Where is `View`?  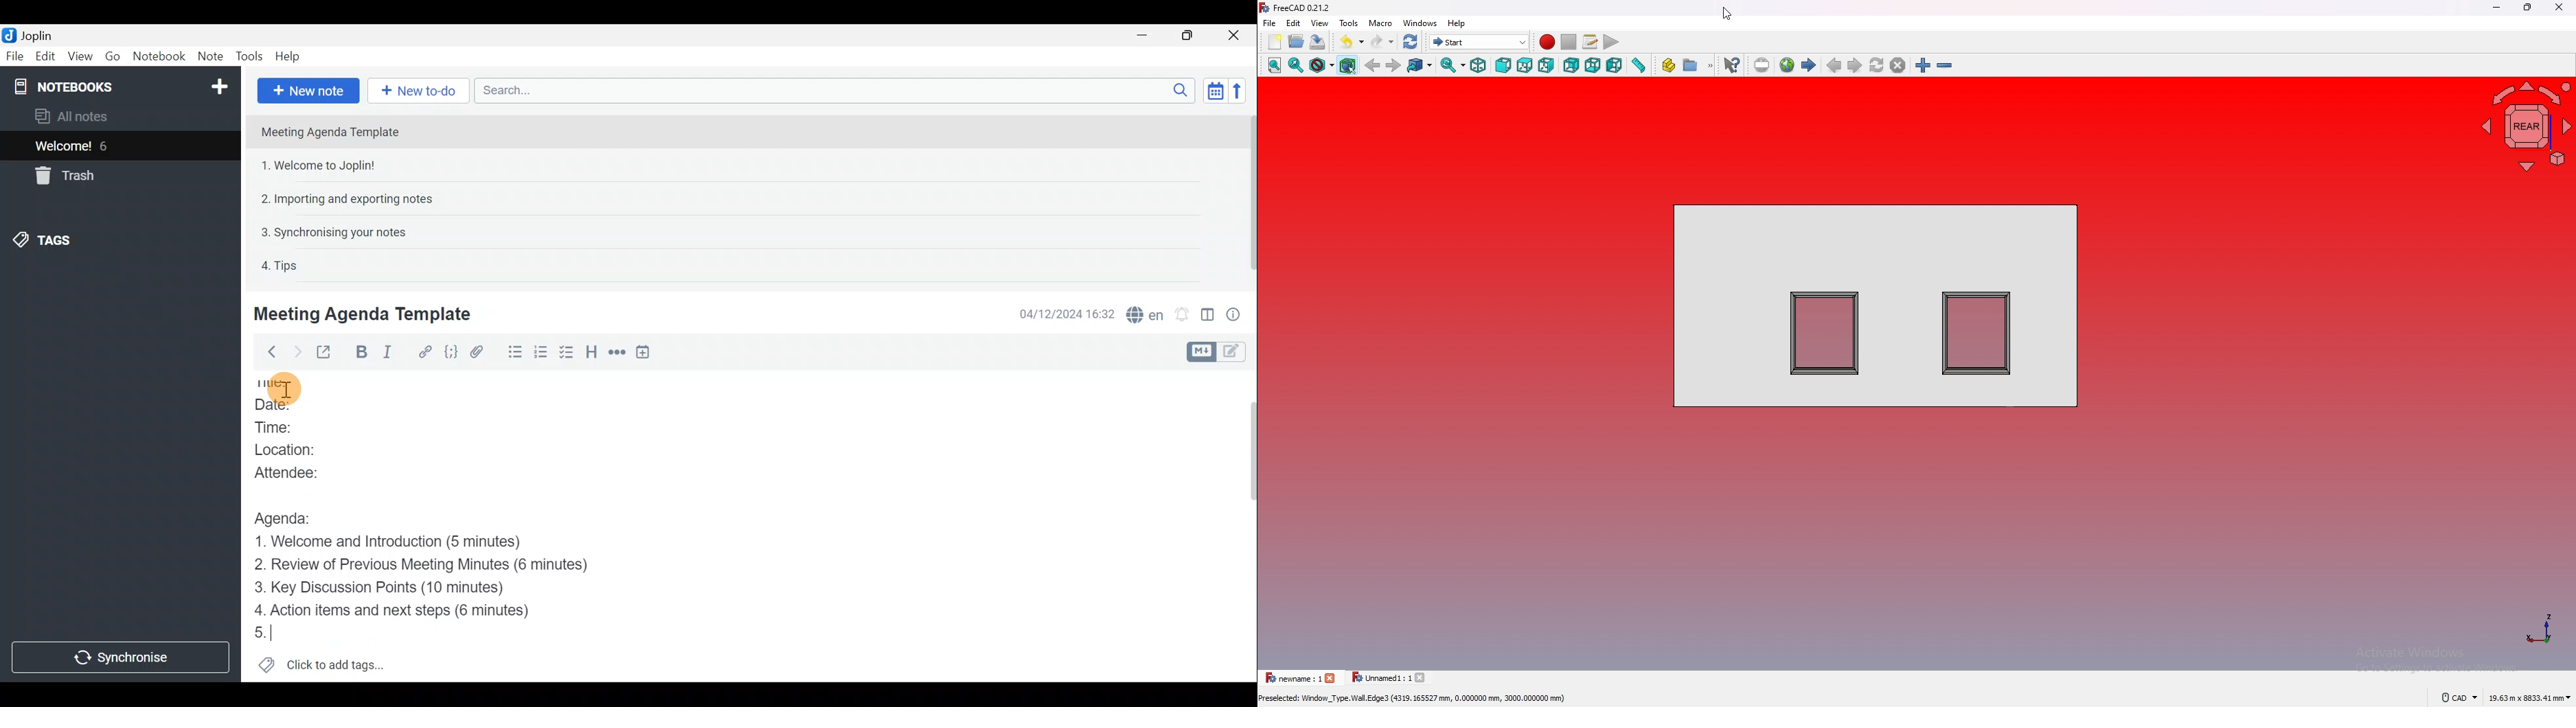
View is located at coordinates (78, 58).